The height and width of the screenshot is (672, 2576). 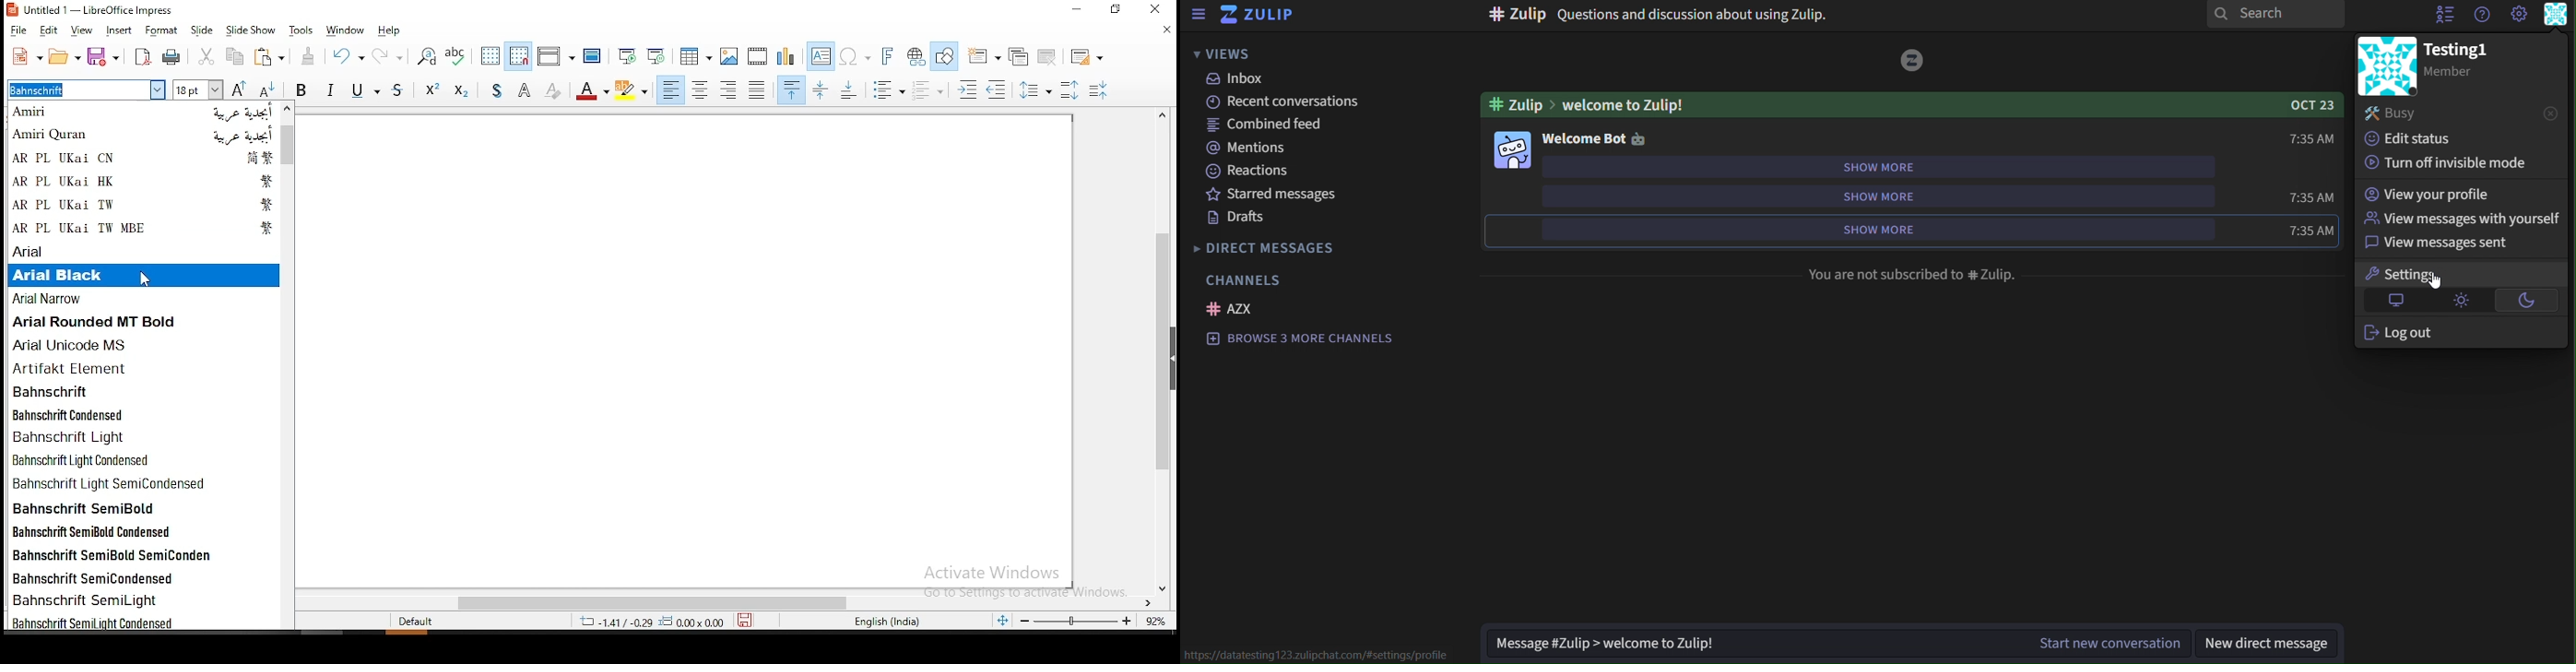 What do you see at coordinates (2415, 137) in the screenshot?
I see `edit status` at bounding box center [2415, 137].